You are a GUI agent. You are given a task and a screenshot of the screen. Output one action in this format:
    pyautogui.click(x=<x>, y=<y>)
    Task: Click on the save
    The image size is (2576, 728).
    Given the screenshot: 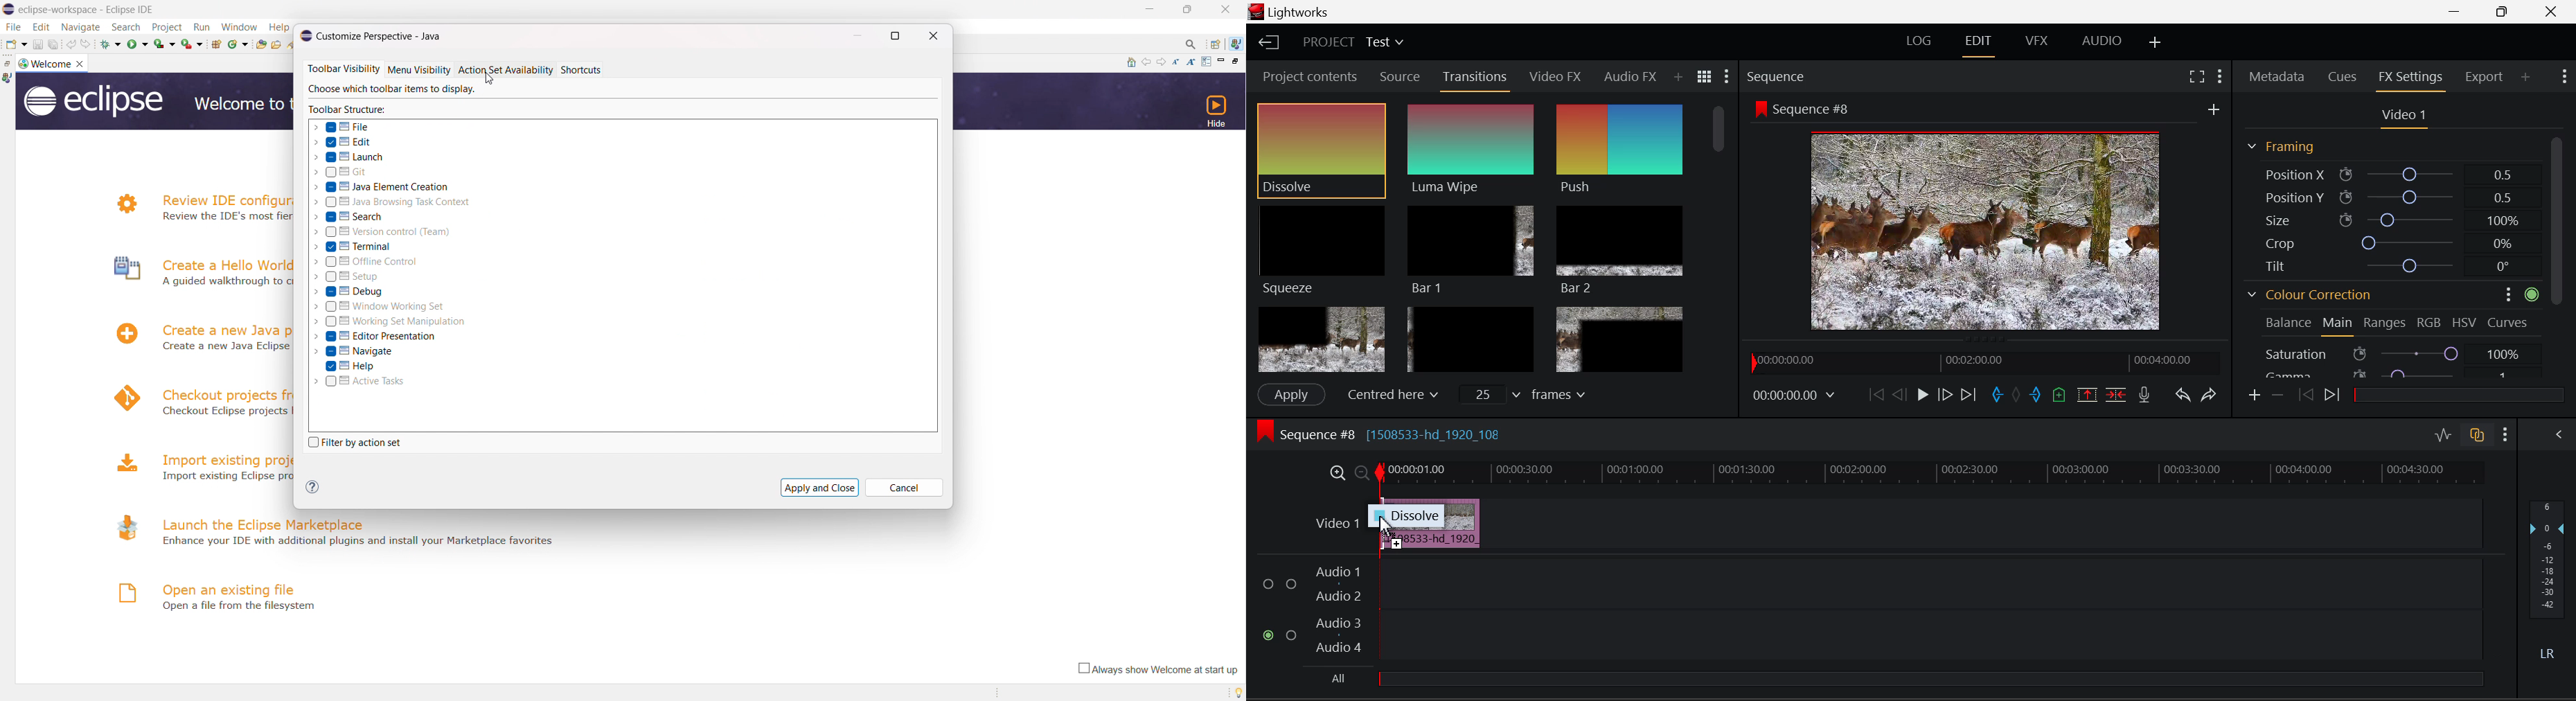 What is the action you would take?
    pyautogui.click(x=37, y=44)
    